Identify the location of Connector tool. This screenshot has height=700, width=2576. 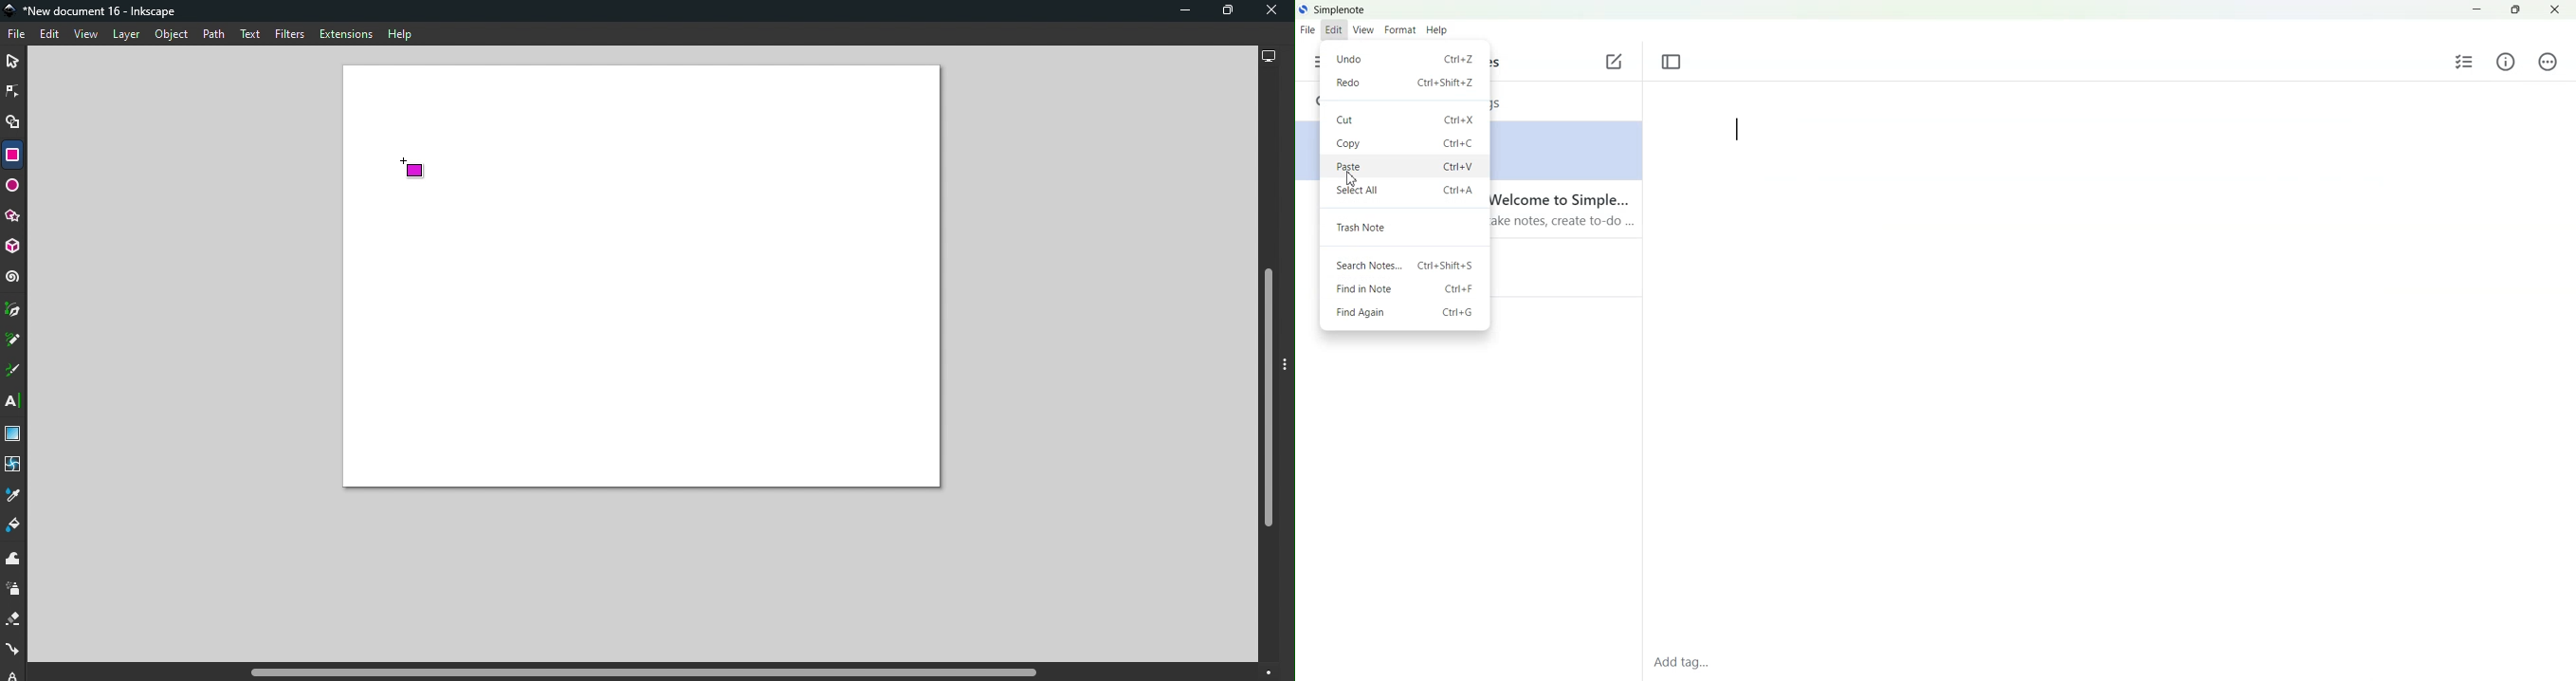
(13, 651).